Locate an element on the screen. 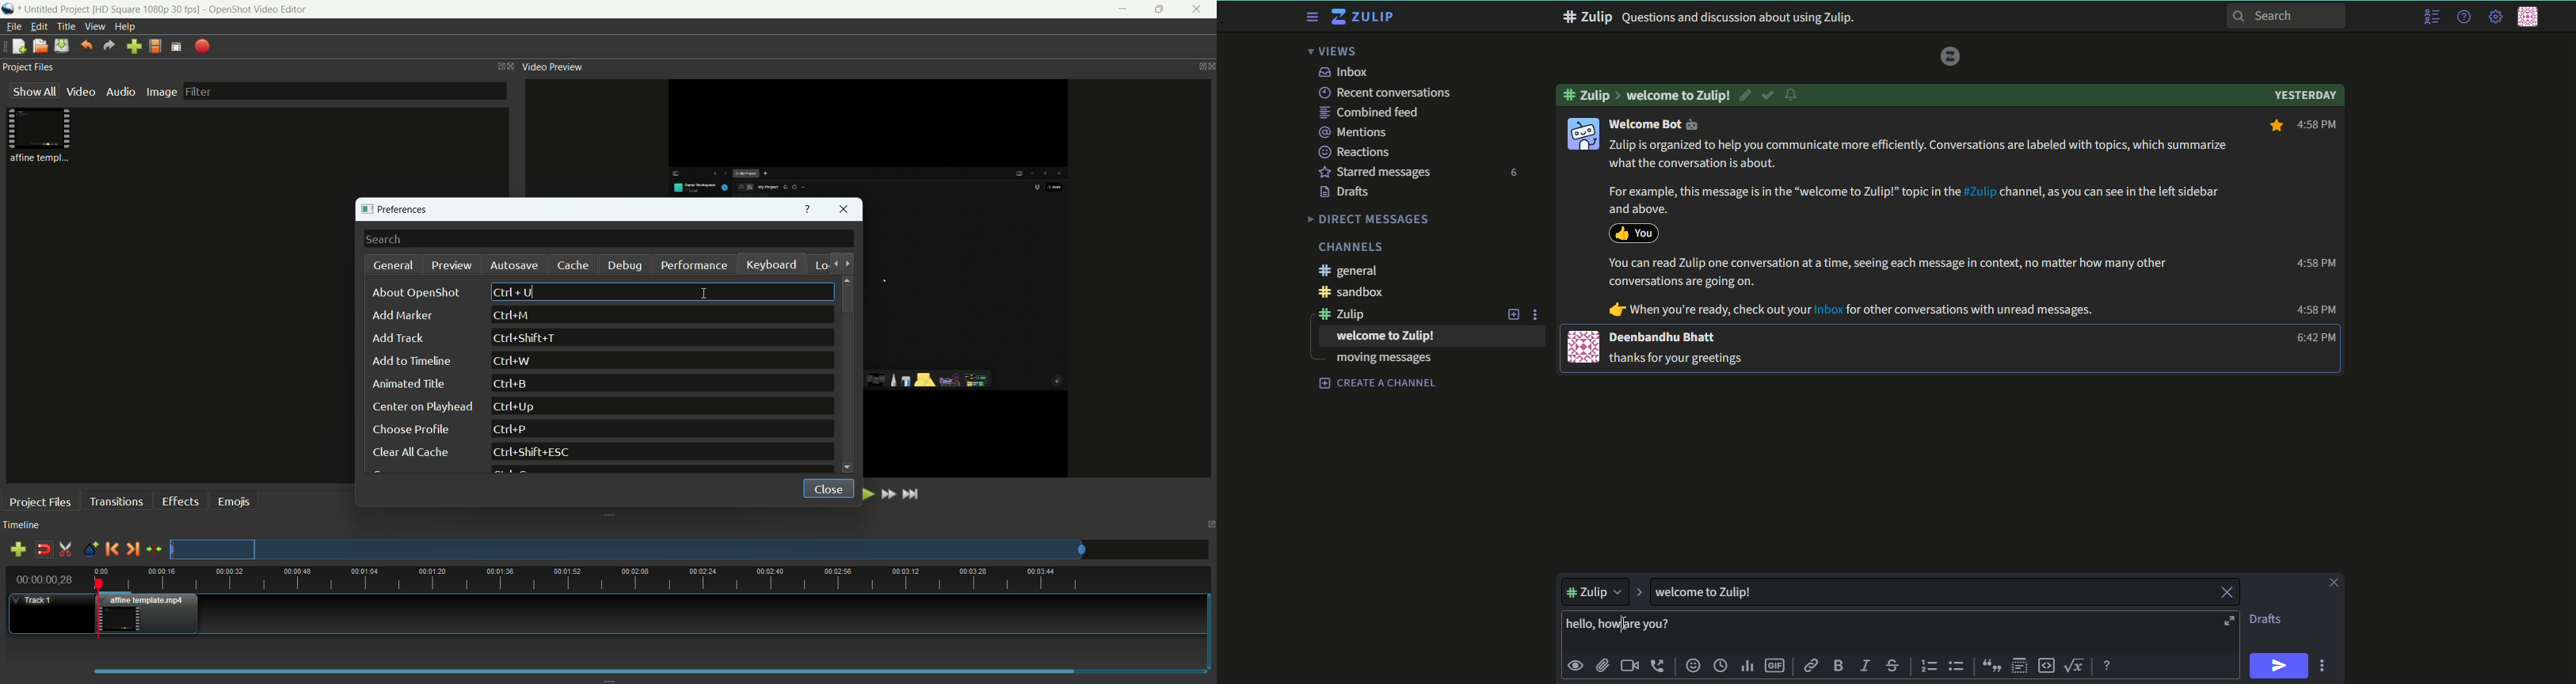  add to timeline is located at coordinates (411, 361).